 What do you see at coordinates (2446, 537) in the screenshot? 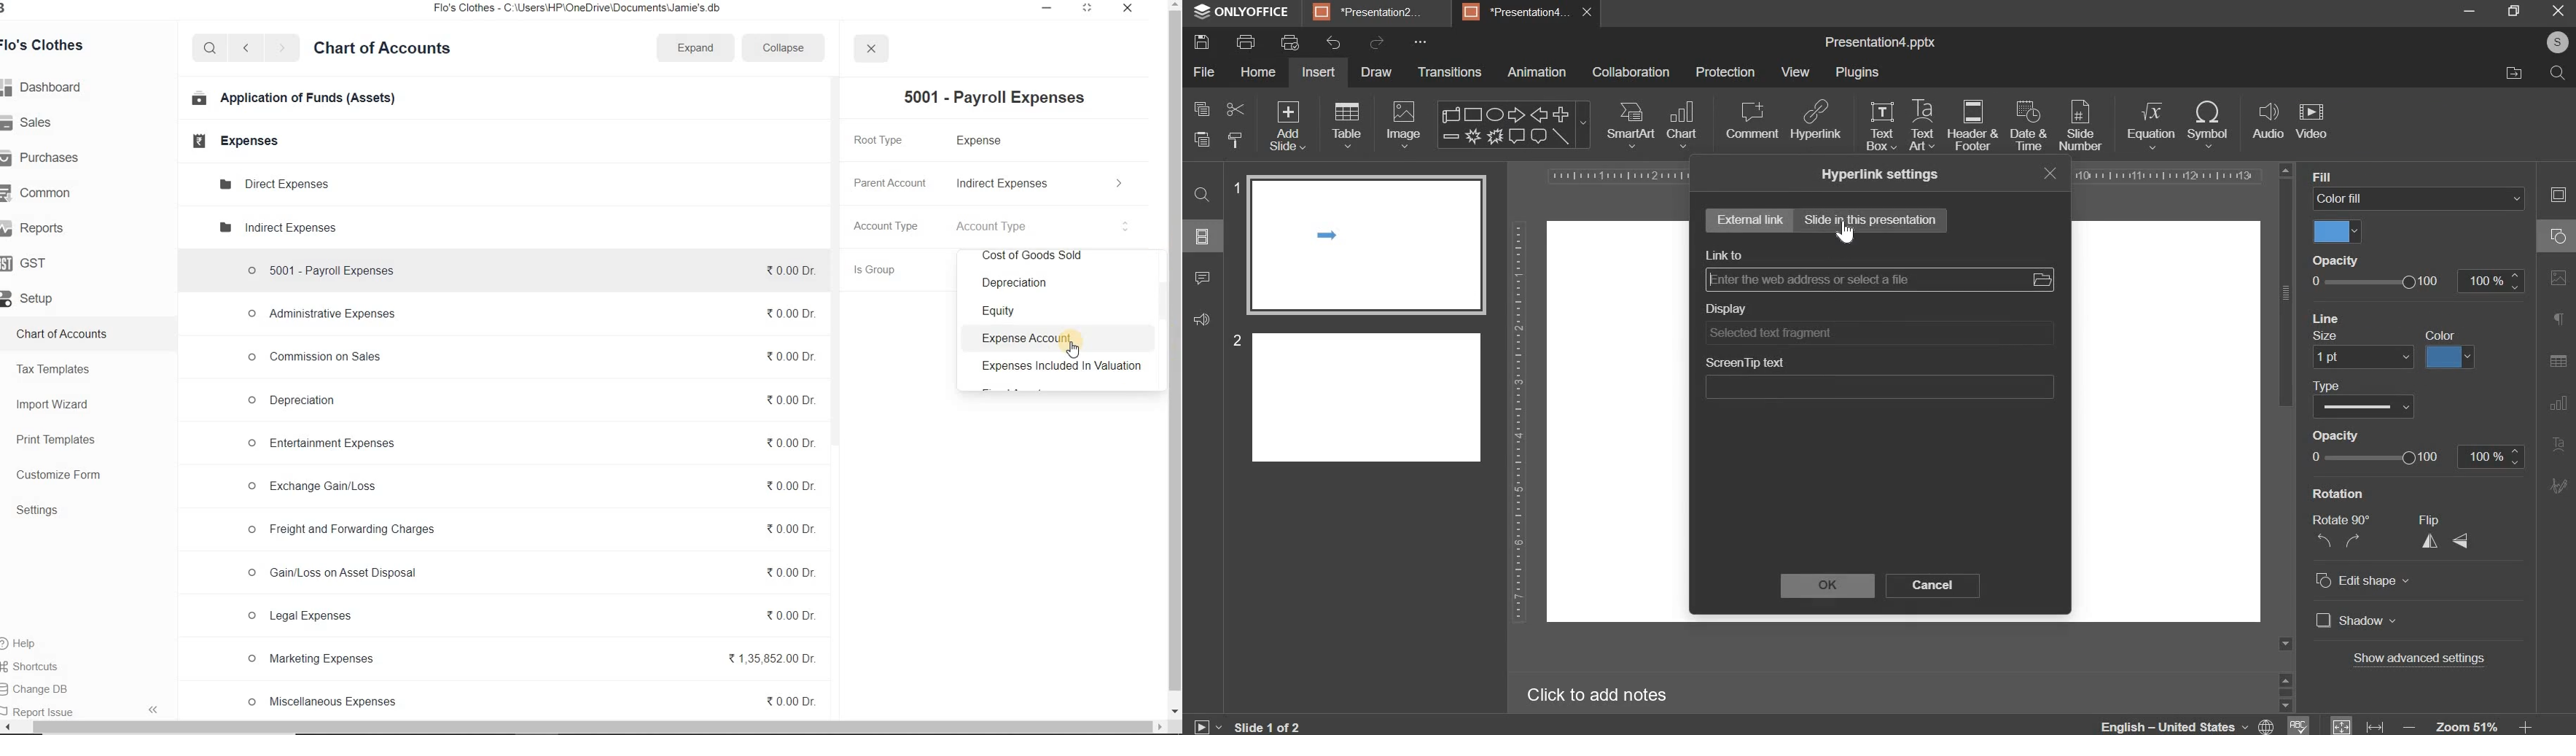
I see `Flip
A <` at bounding box center [2446, 537].